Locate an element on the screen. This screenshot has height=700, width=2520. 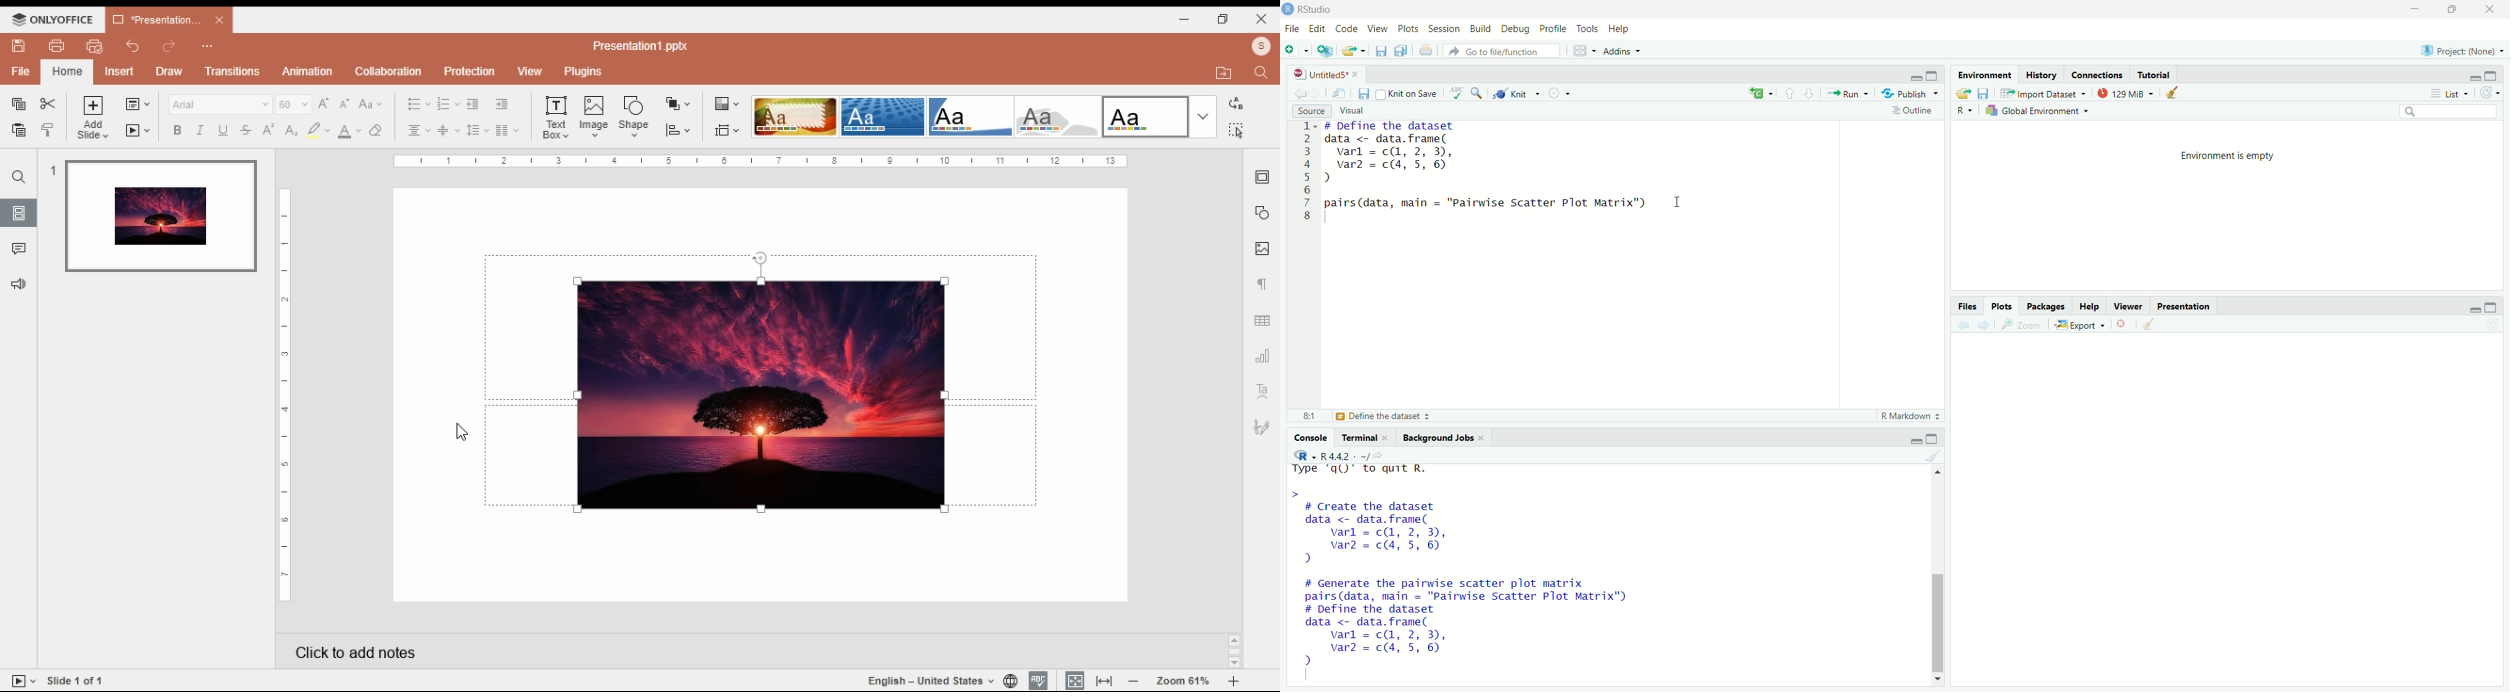
presentation 1 is located at coordinates (168, 19).